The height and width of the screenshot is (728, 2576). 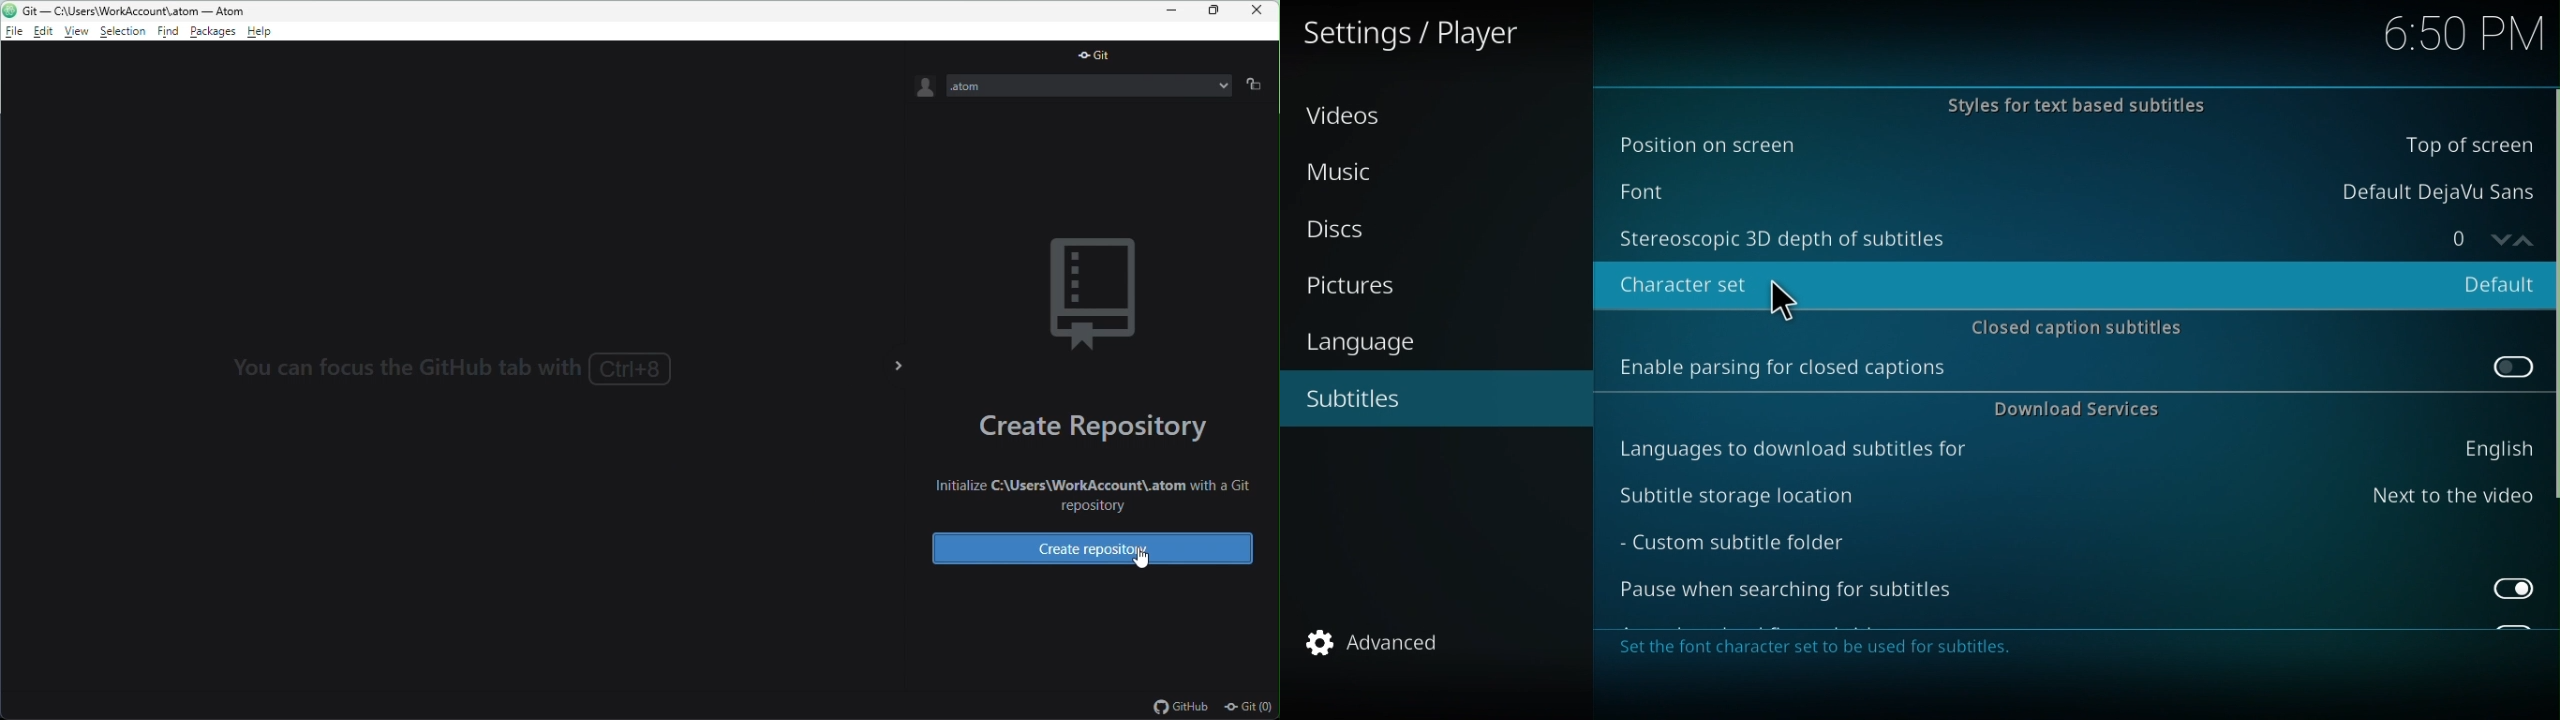 I want to click on Custom subtitle folder, so click(x=1759, y=545).